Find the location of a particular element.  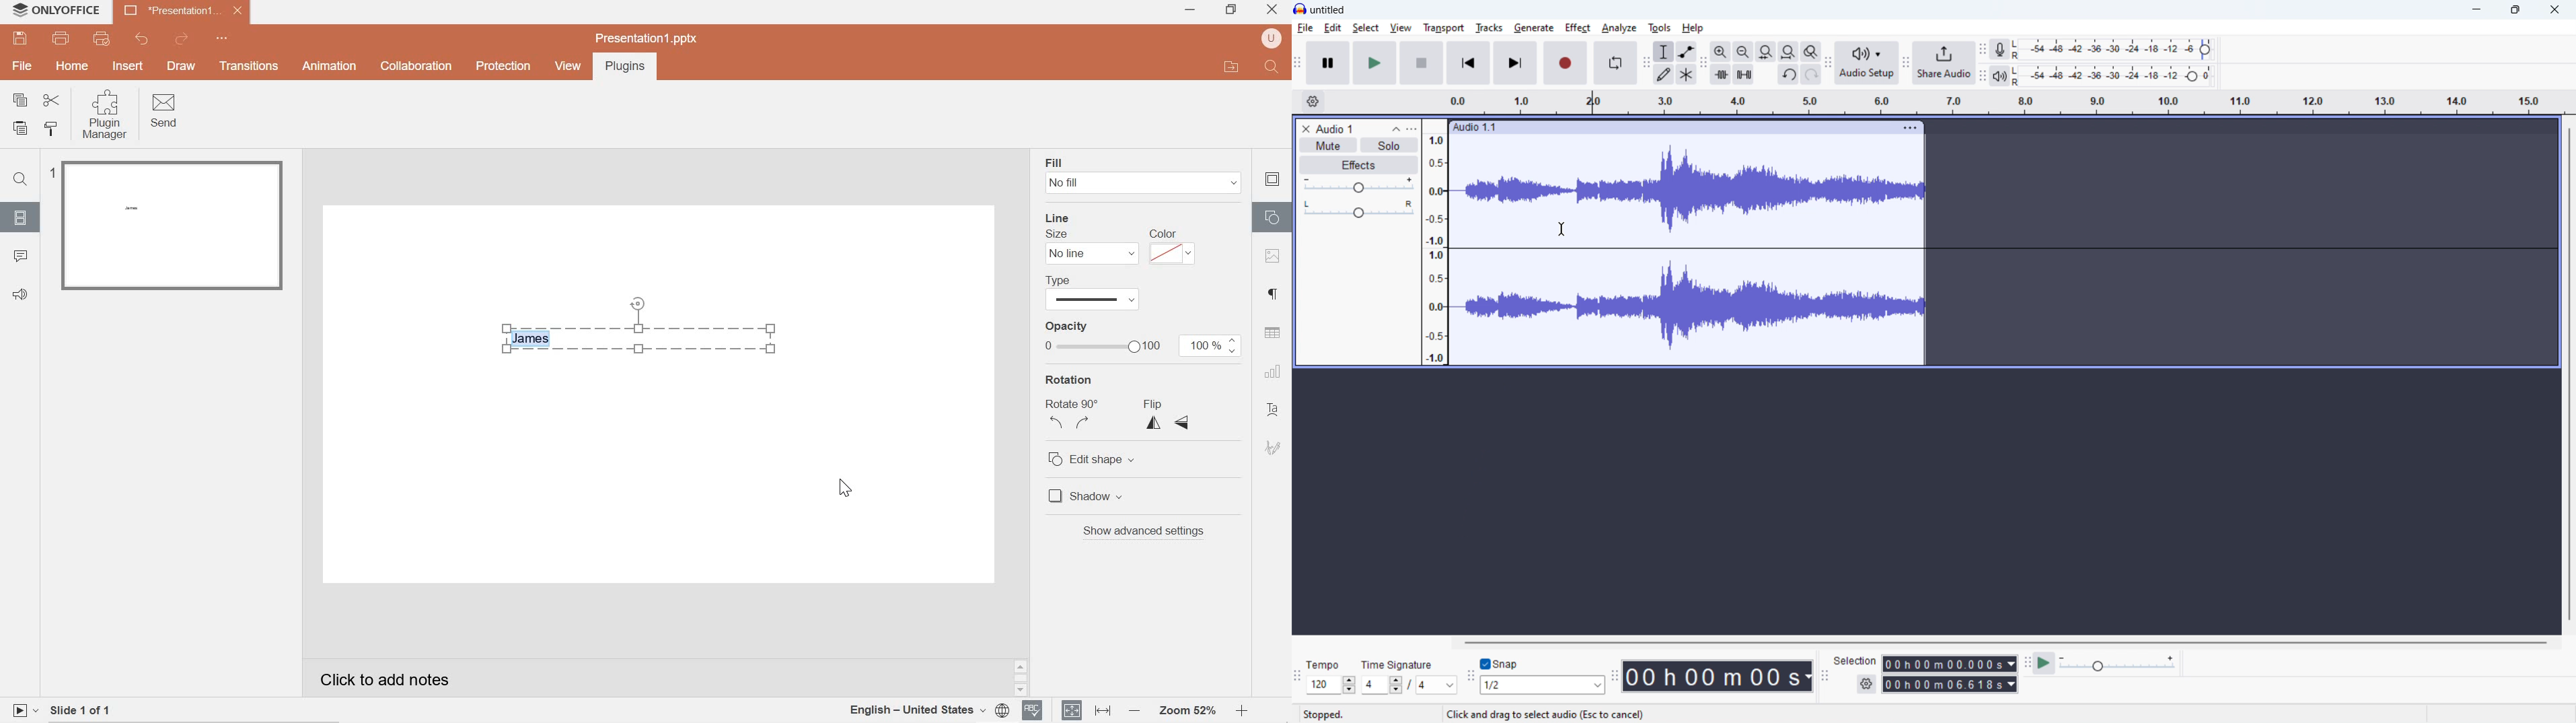

view is located at coordinates (1401, 28).